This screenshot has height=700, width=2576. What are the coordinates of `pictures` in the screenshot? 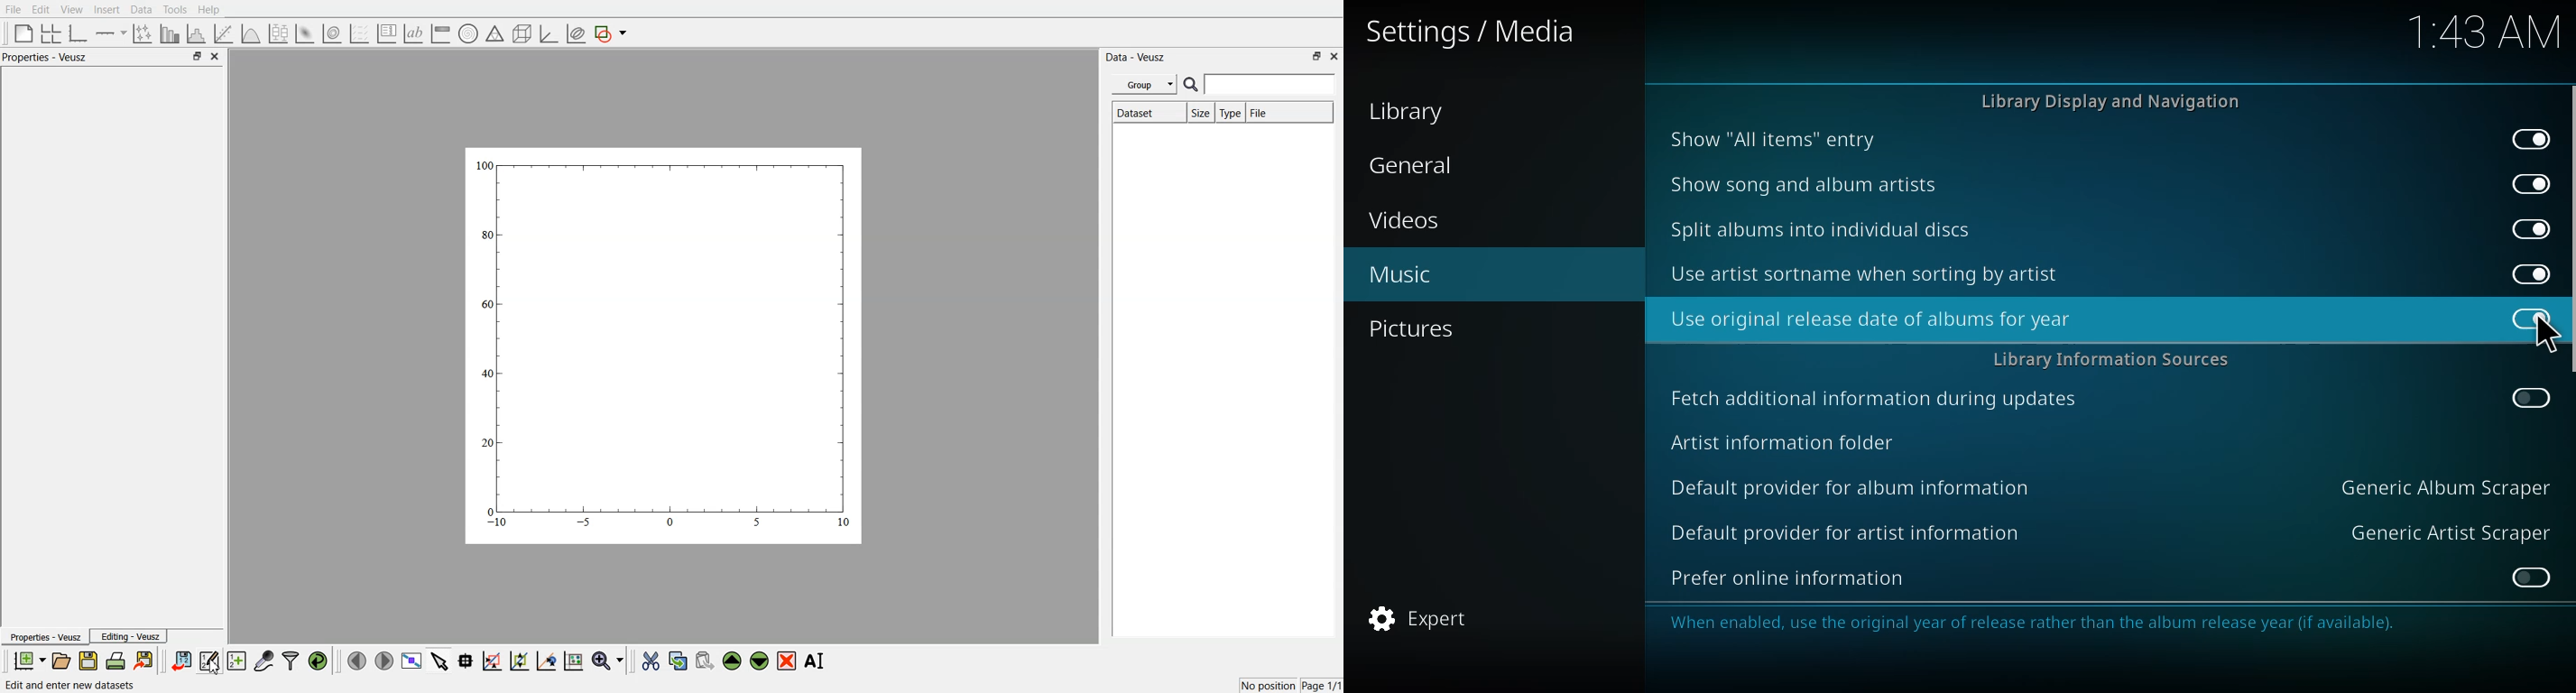 It's located at (1414, 327).